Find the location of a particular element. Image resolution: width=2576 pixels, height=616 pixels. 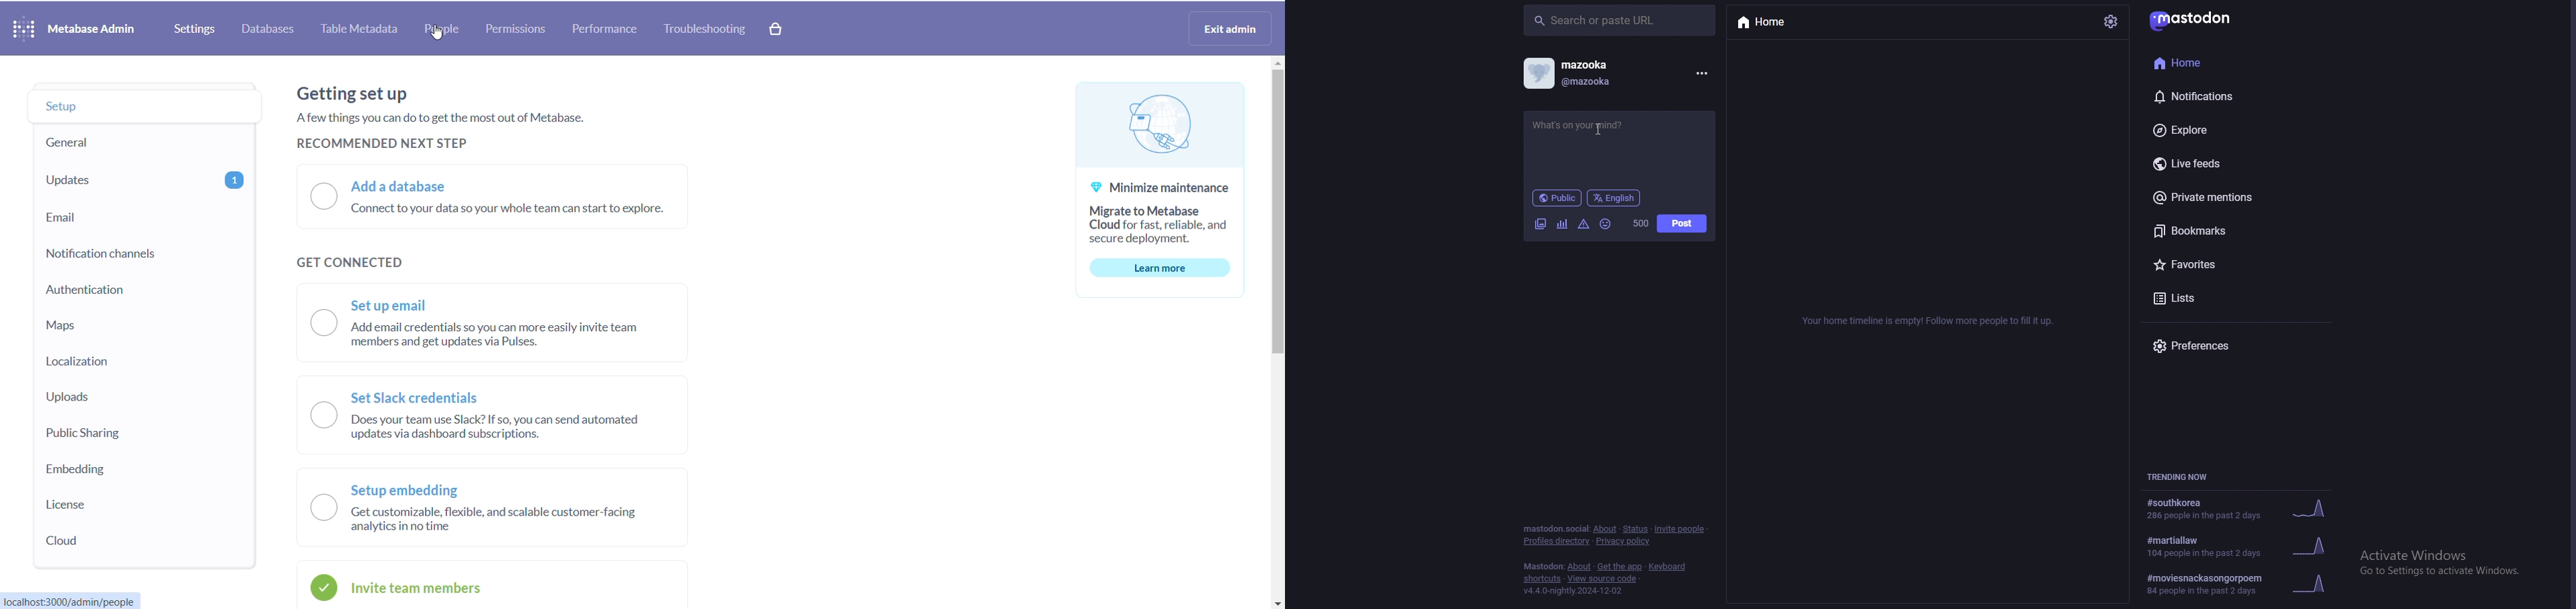

warnings is located at coordinates (1584, 225).